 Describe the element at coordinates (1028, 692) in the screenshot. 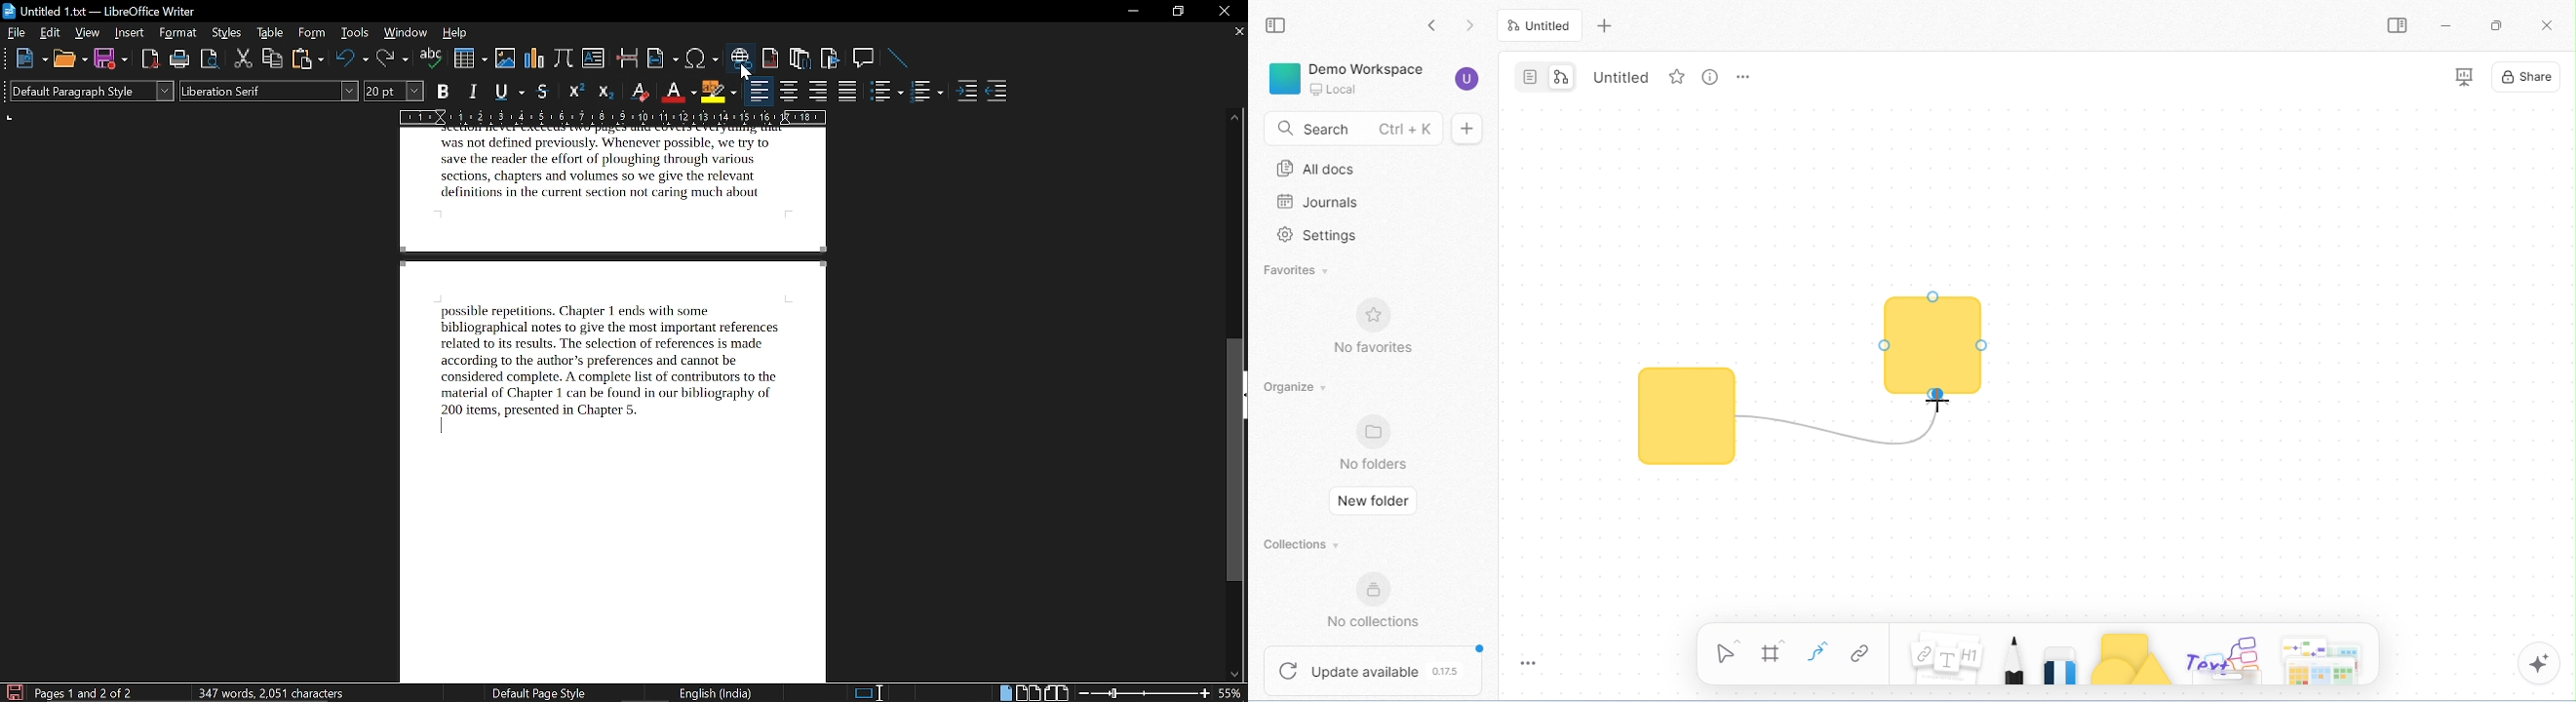

I see `multiple page view` at that location.